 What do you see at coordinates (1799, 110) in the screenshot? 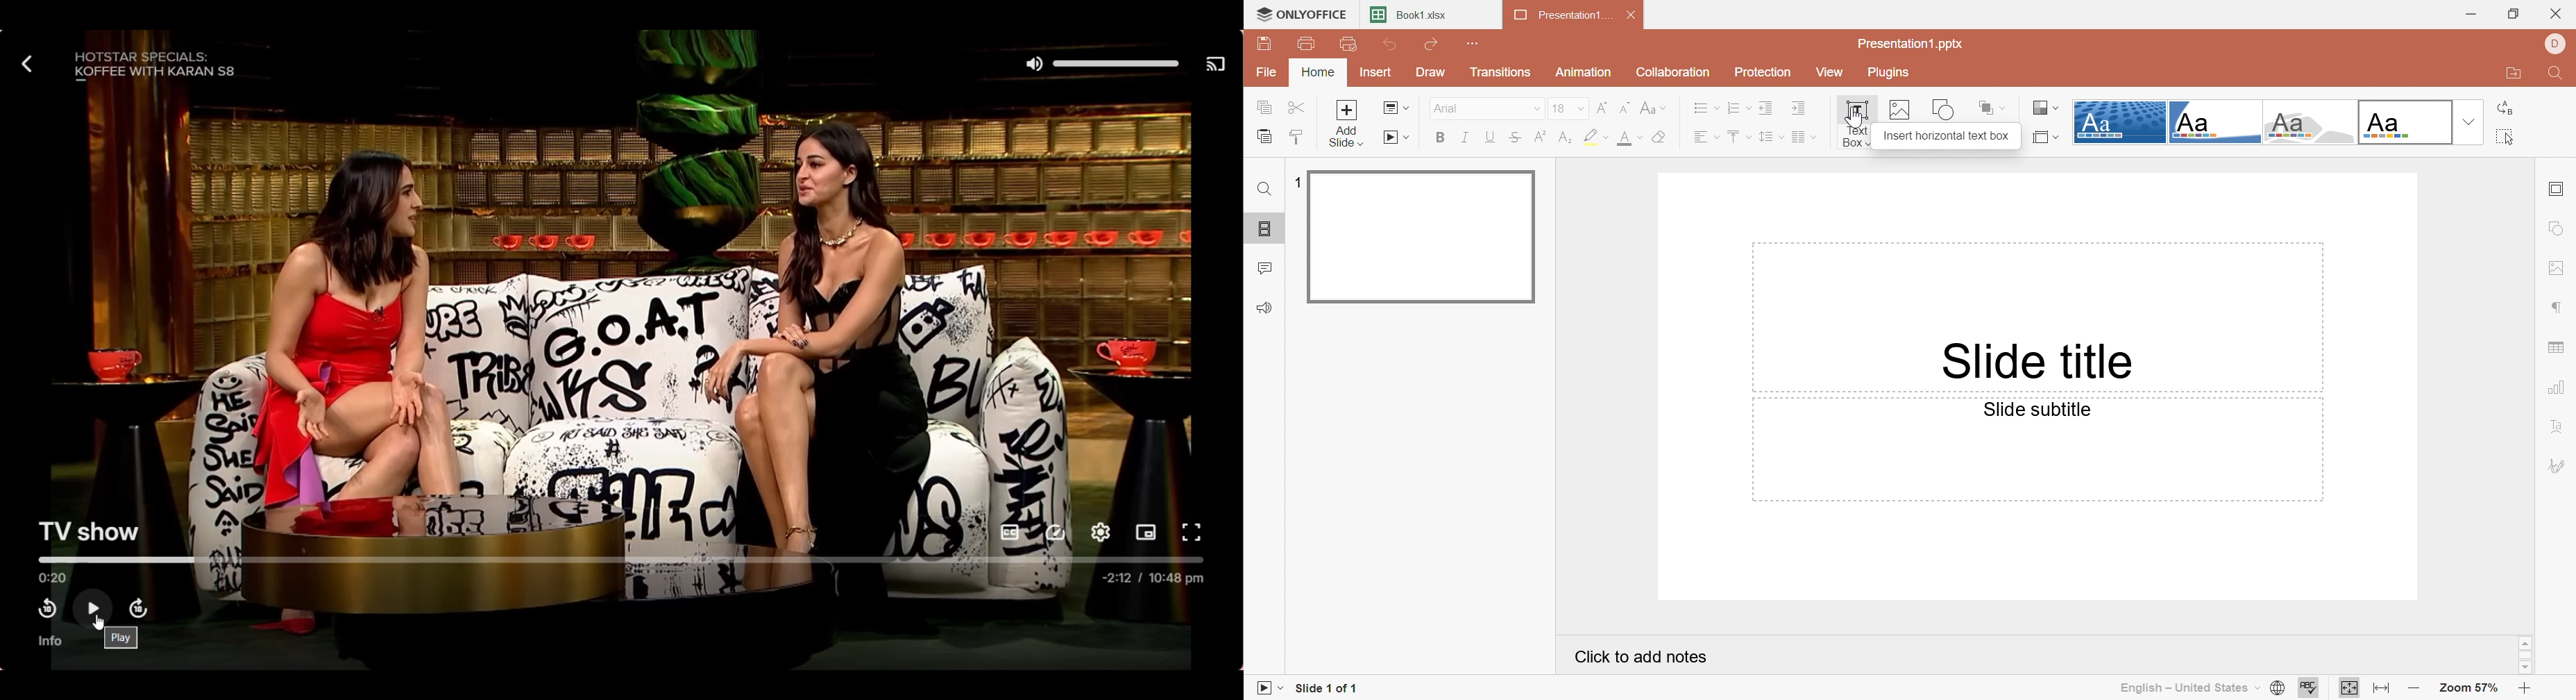
I see `Increase indent` at bounding box center [1799, 110].